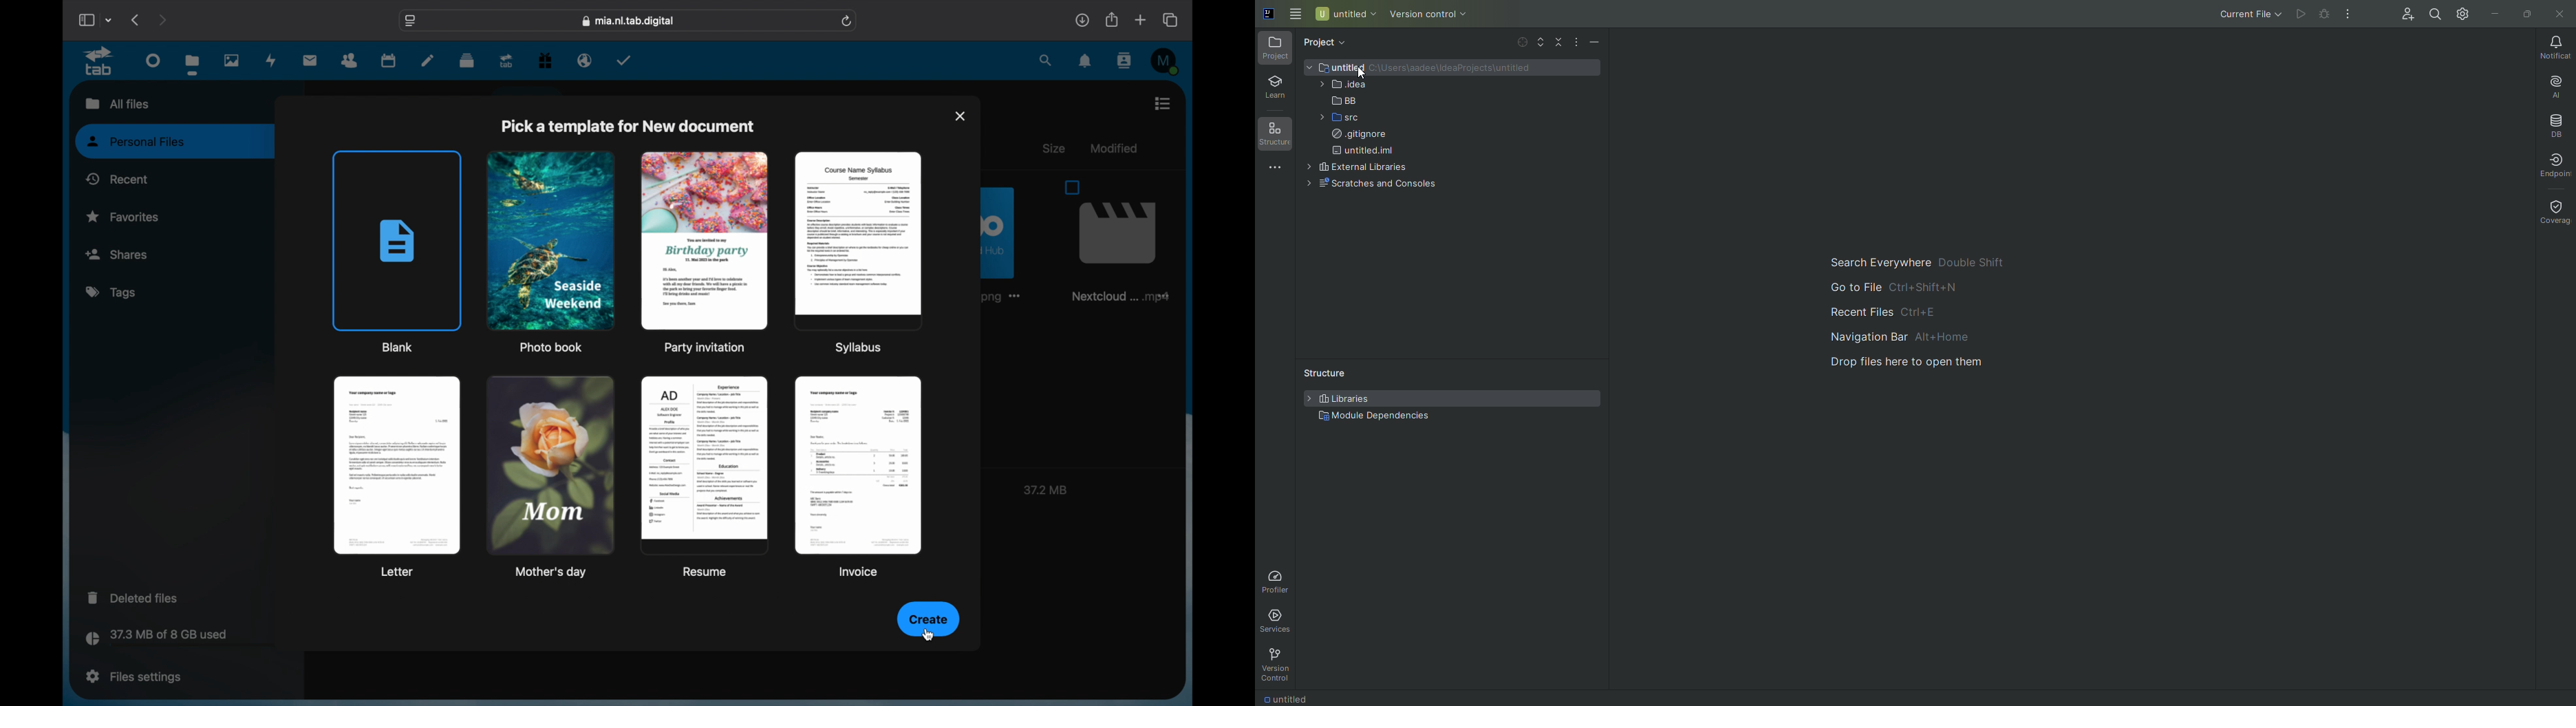 The width and height of the screenshot is (2576, 728). I want to click on tasks, so click(624, 60).